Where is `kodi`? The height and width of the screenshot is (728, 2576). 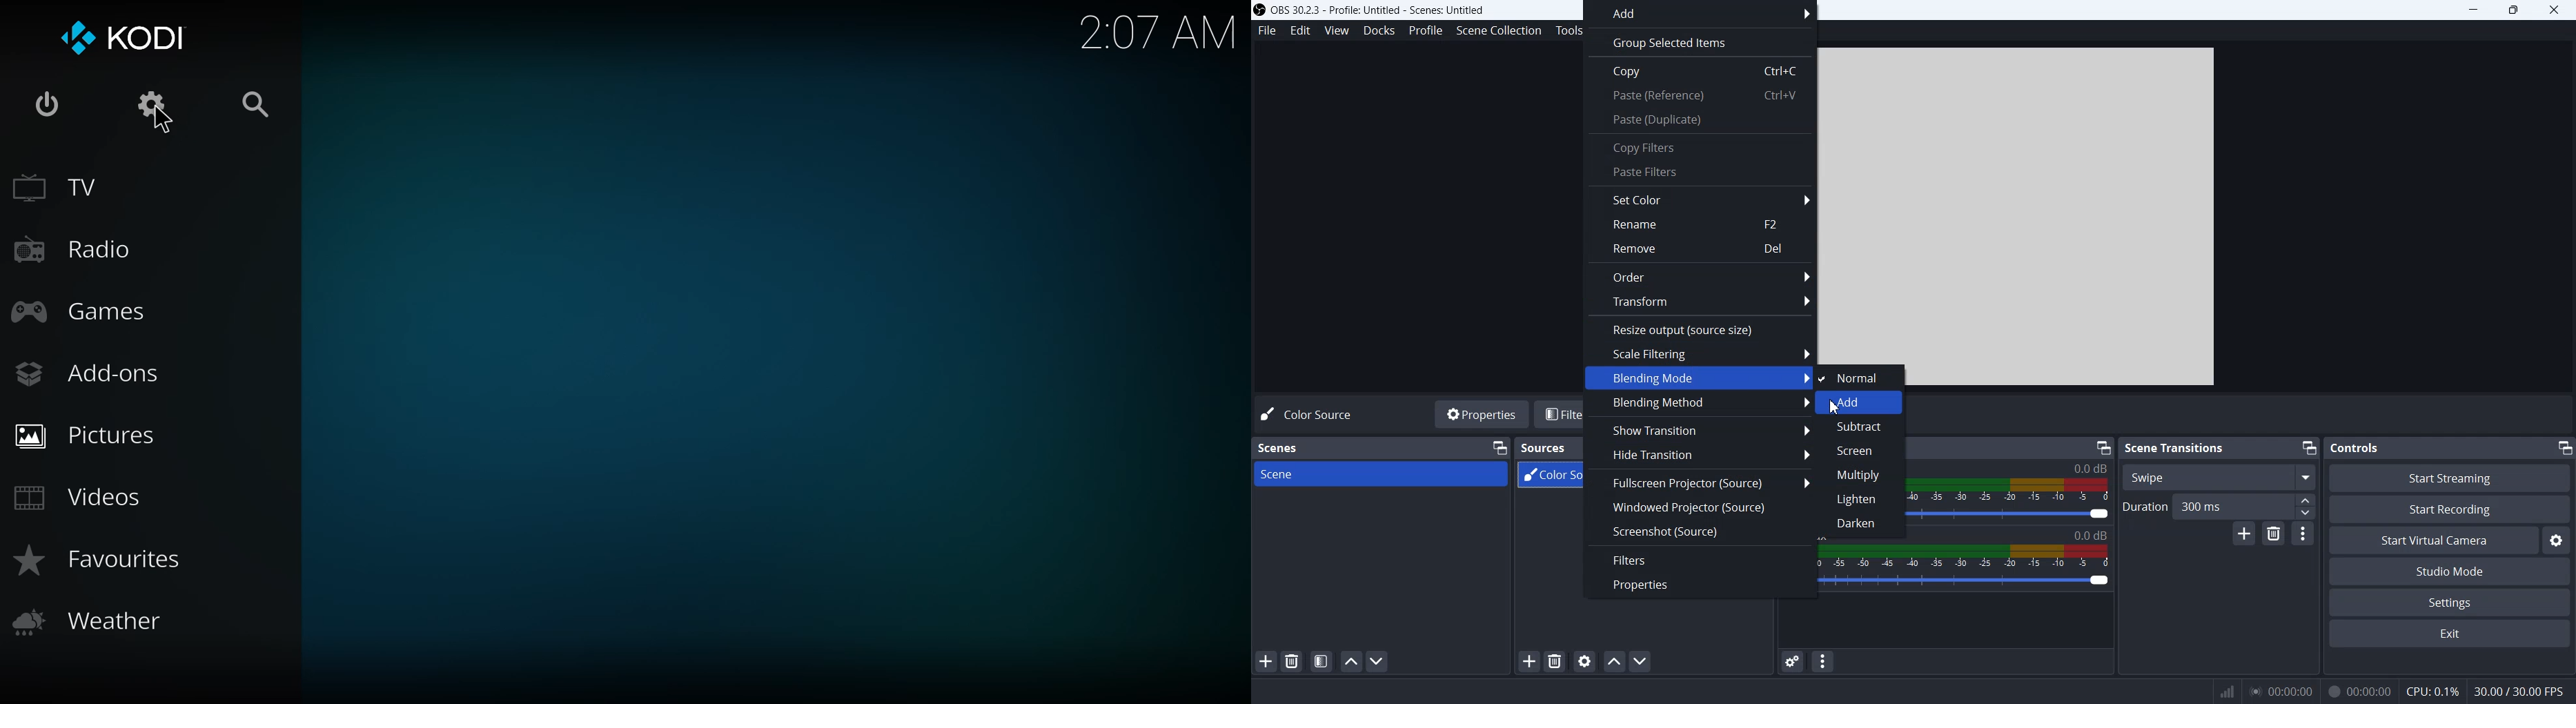
kodi is located at coordinates (130, 40).